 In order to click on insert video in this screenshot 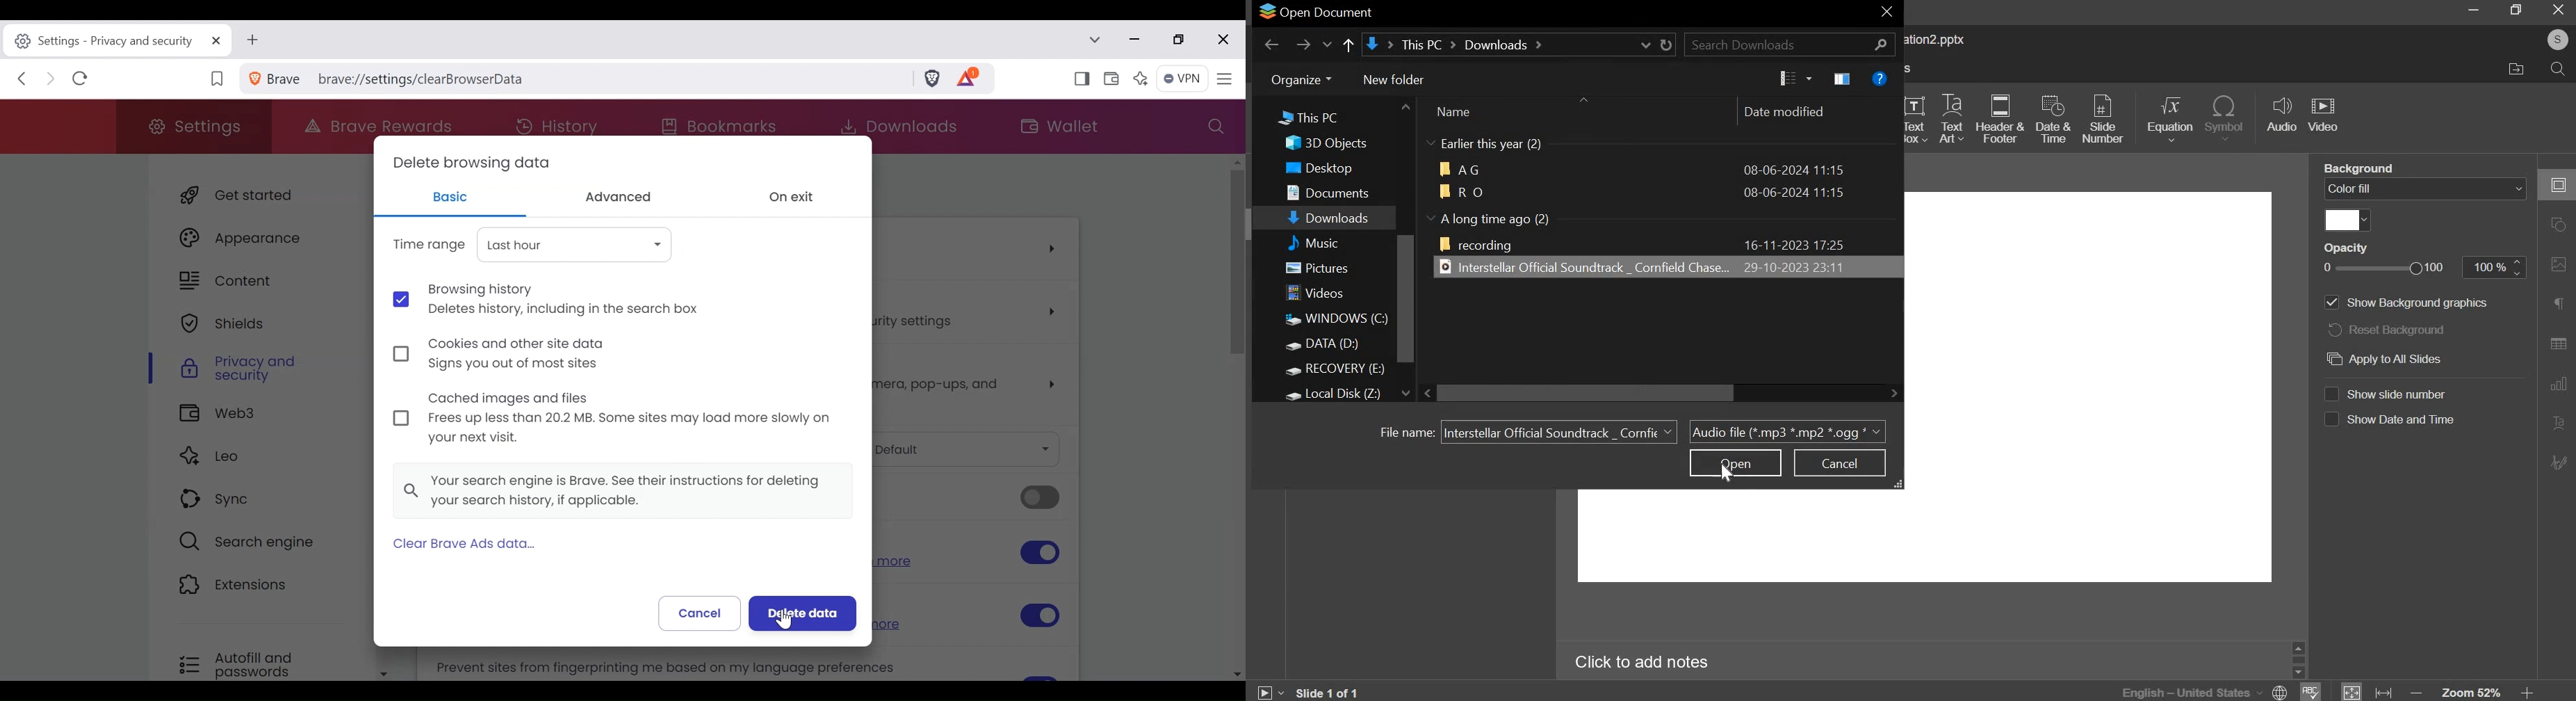, I will do `click(2326, 117)`.